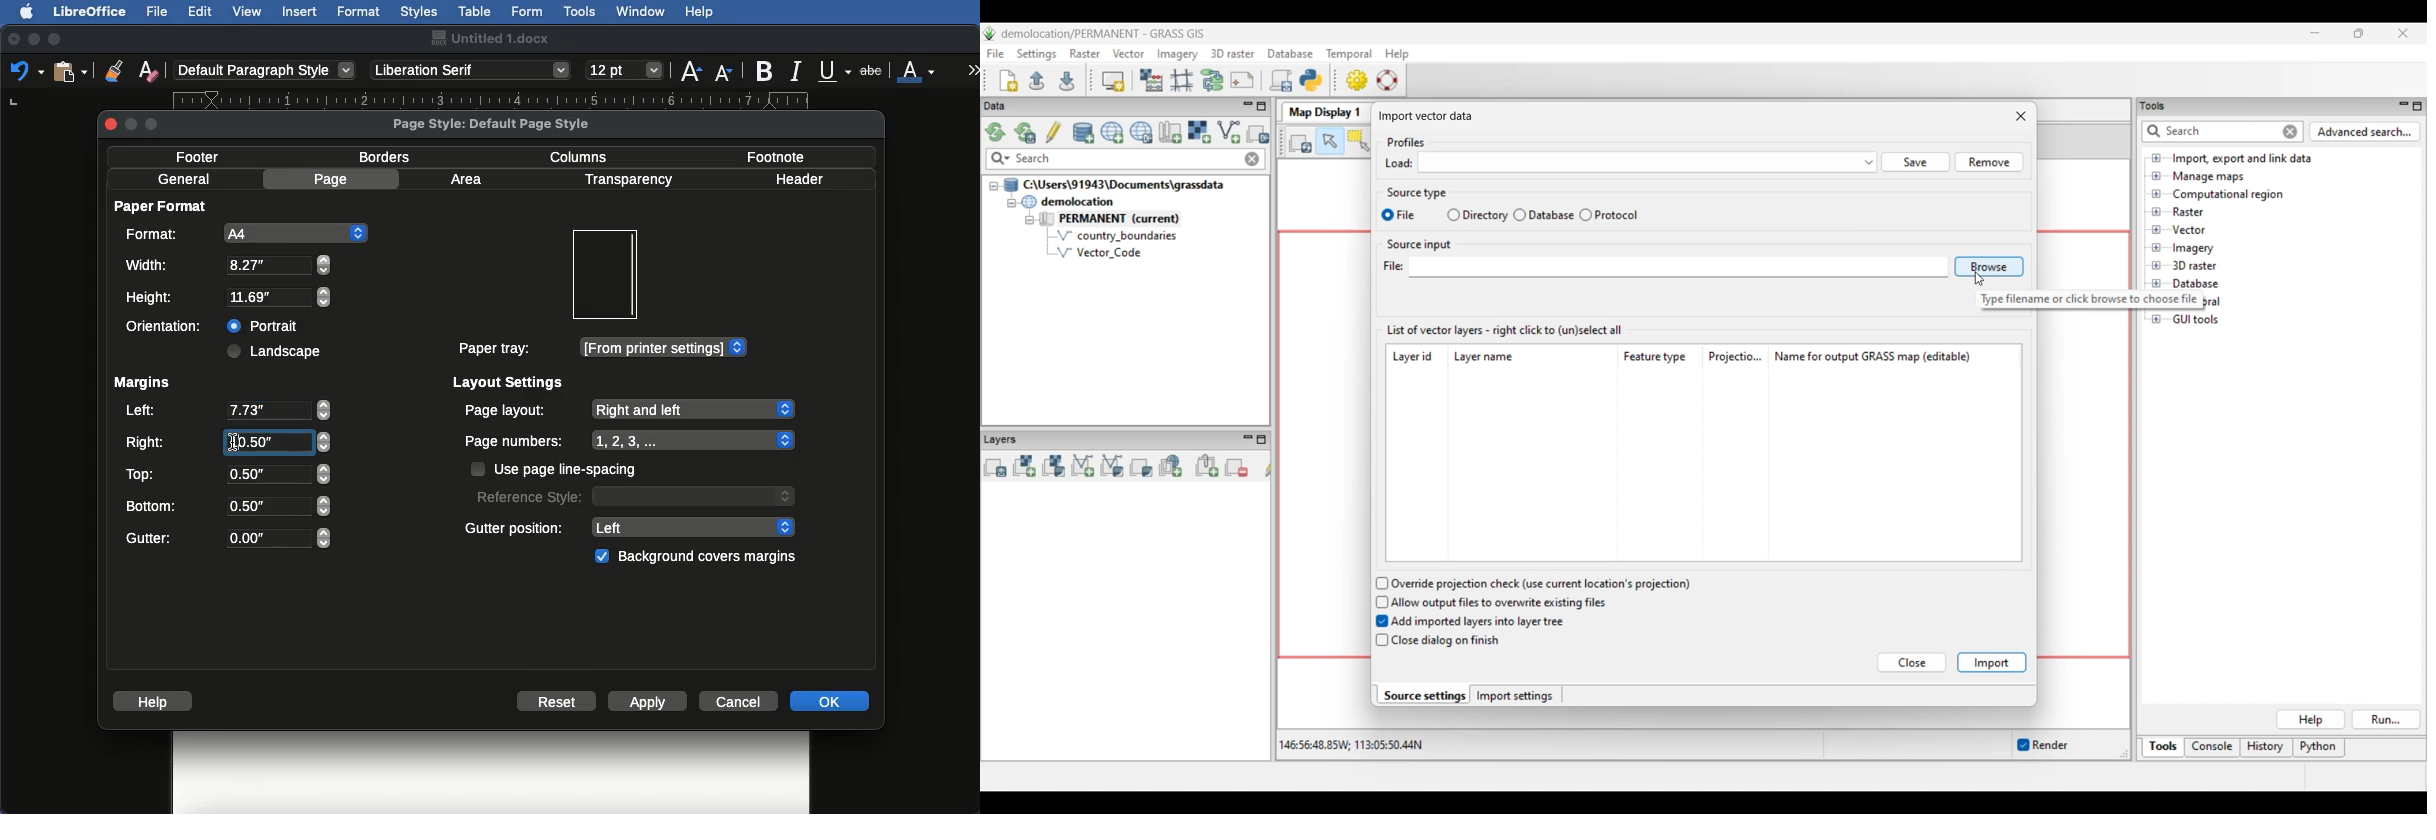 This screenshot has width=2436, height=840. I want to click on Tools, so click(581, 12).